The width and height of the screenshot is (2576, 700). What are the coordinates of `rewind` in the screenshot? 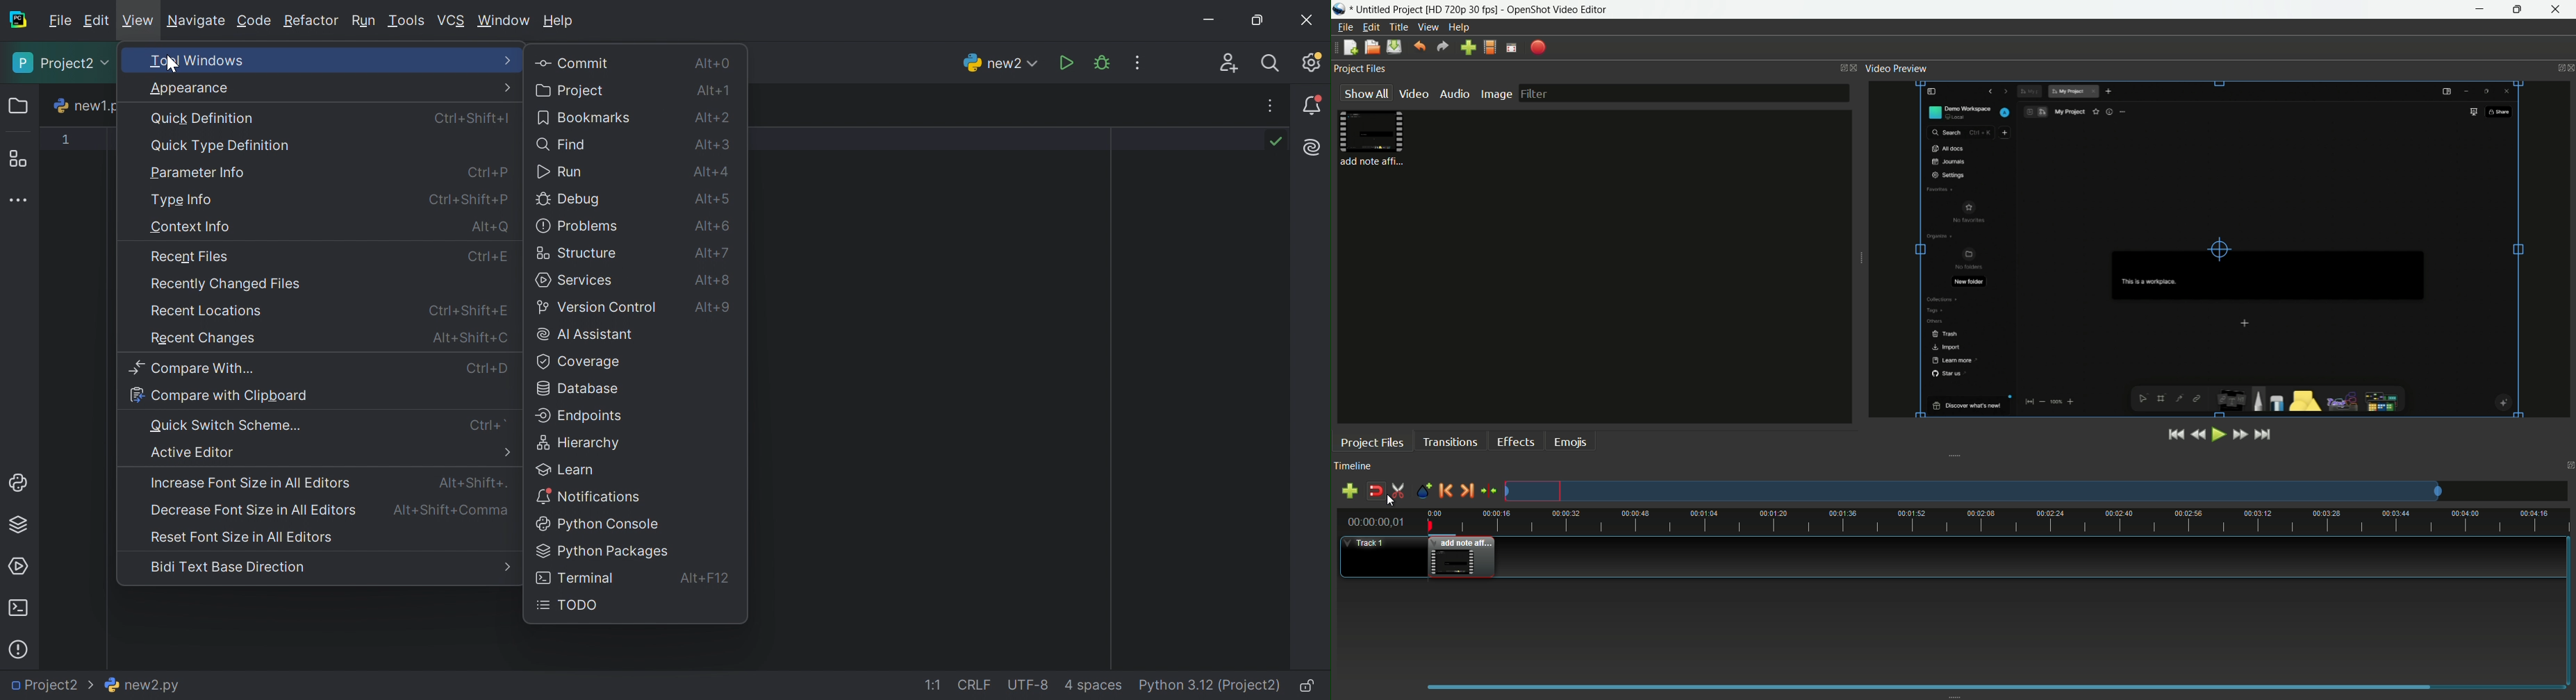 It's located at (2197, 435).